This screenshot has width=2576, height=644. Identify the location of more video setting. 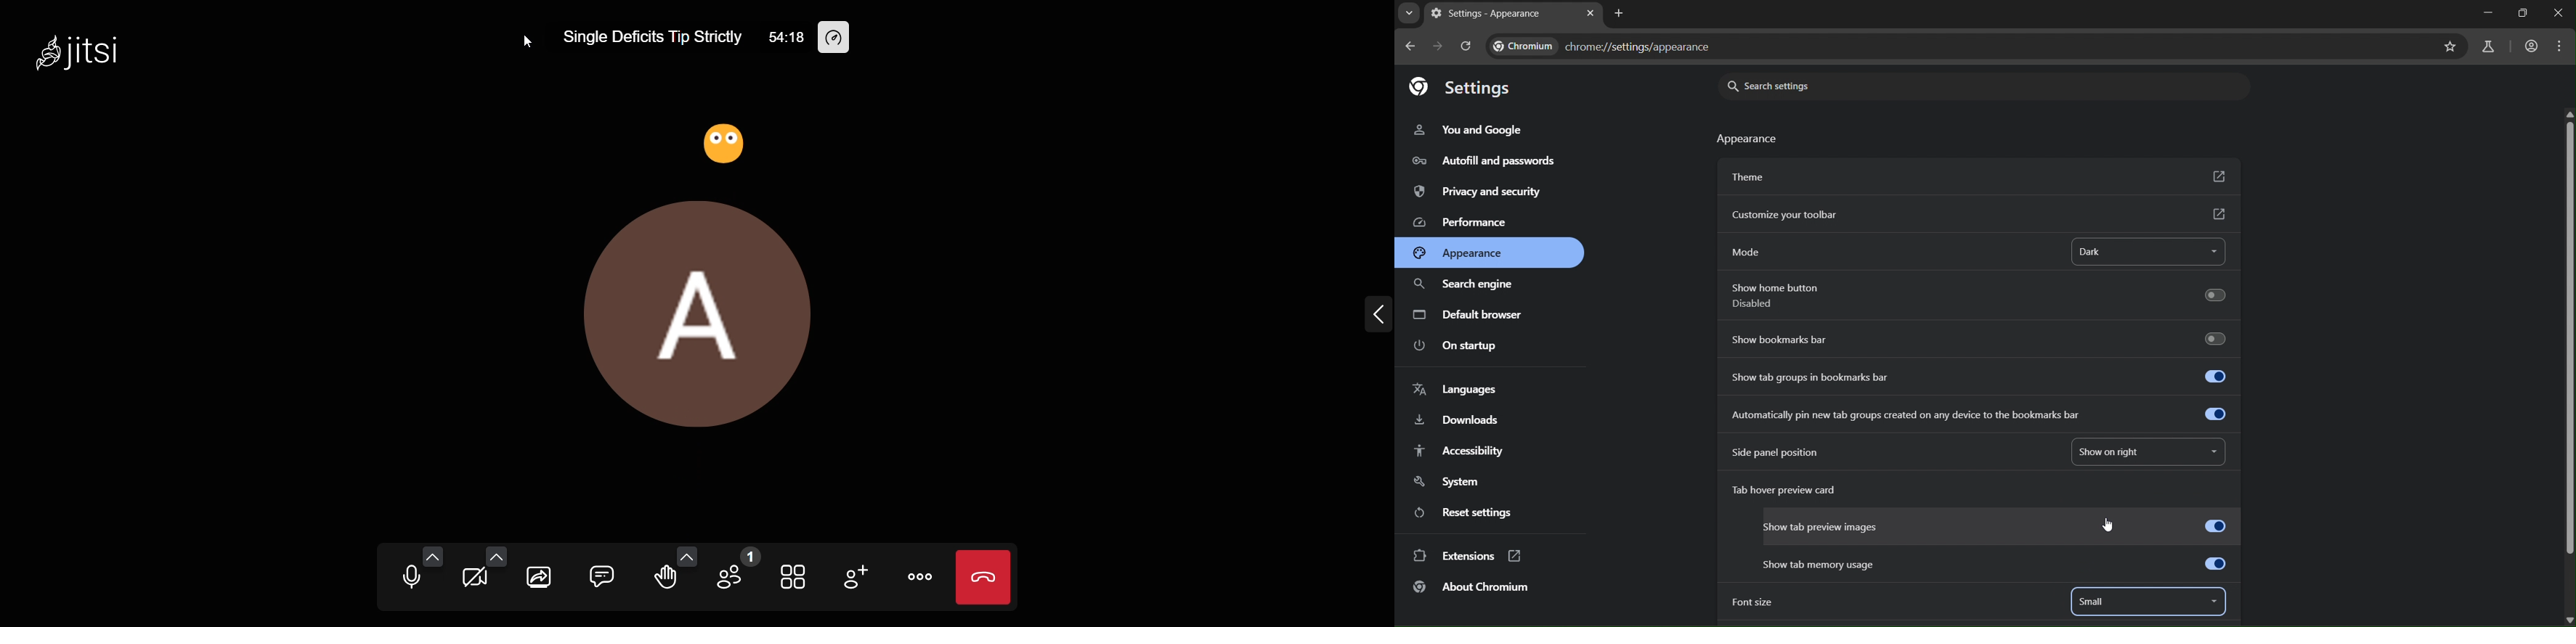
(495, 556).